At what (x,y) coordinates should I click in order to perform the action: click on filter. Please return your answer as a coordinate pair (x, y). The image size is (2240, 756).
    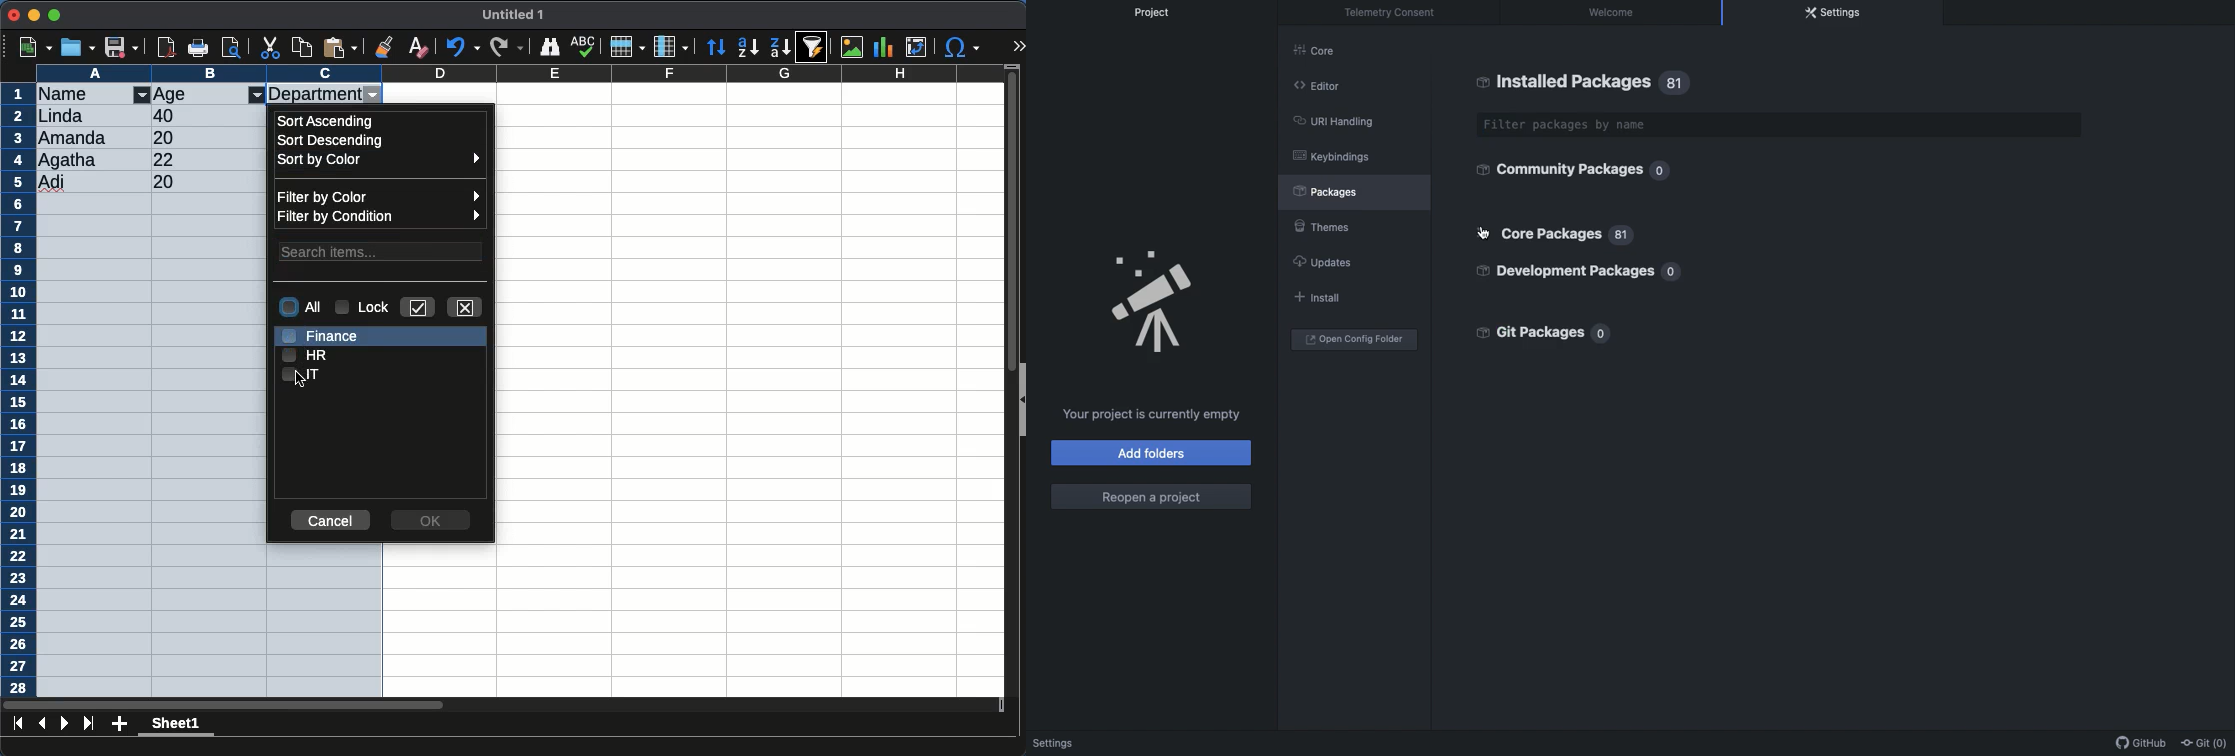
    Looking at the image, I should click on (142, 96).